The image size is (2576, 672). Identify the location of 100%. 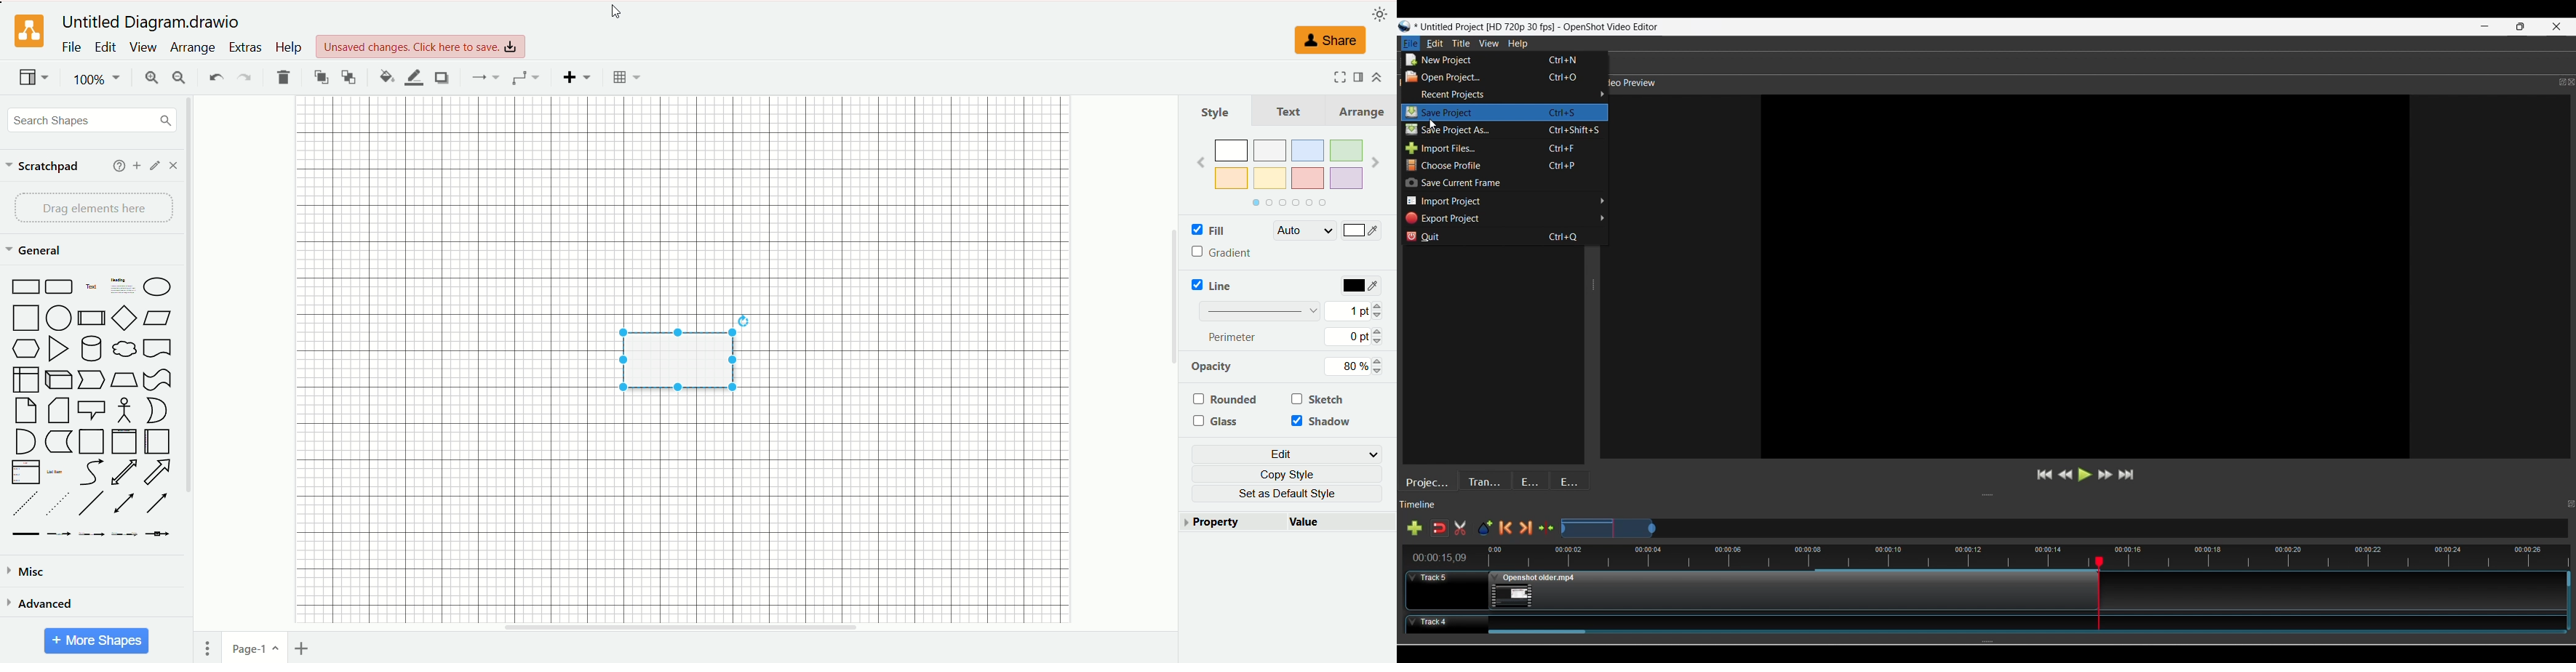
(98, 79).